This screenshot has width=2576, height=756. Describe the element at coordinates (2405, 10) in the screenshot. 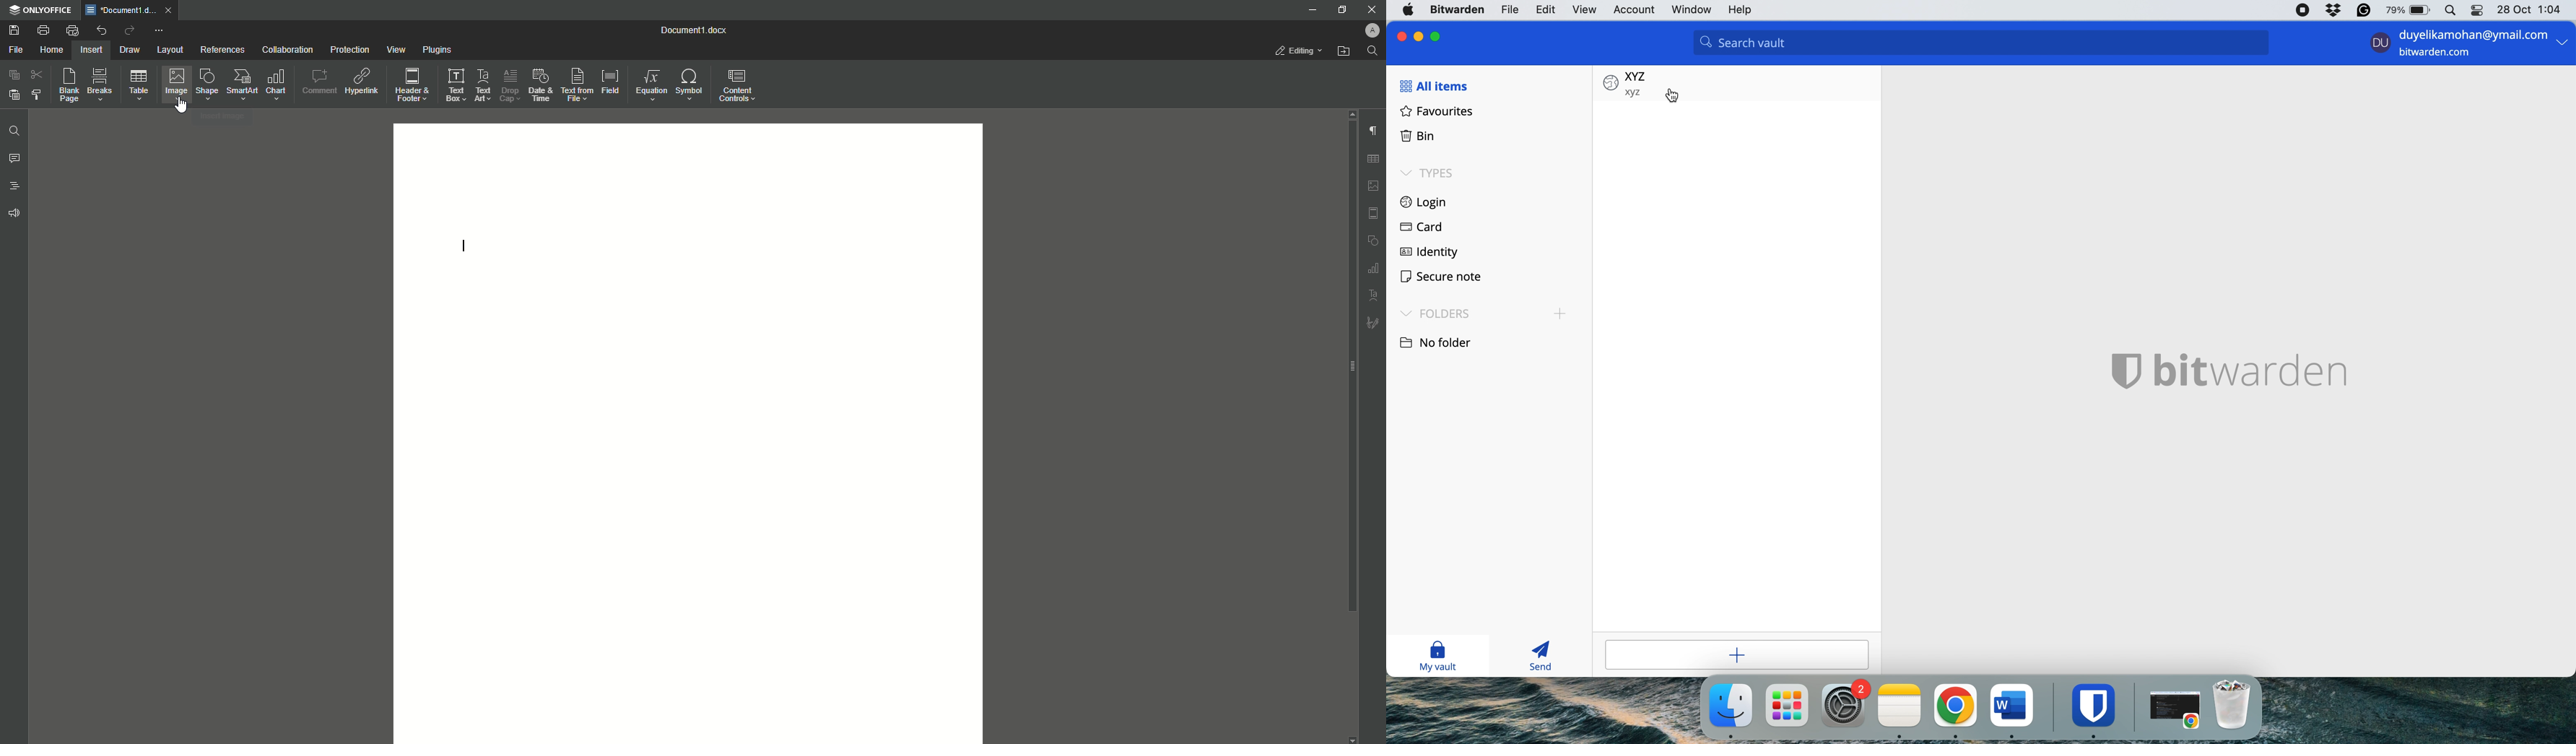

I see `battery` at that location.